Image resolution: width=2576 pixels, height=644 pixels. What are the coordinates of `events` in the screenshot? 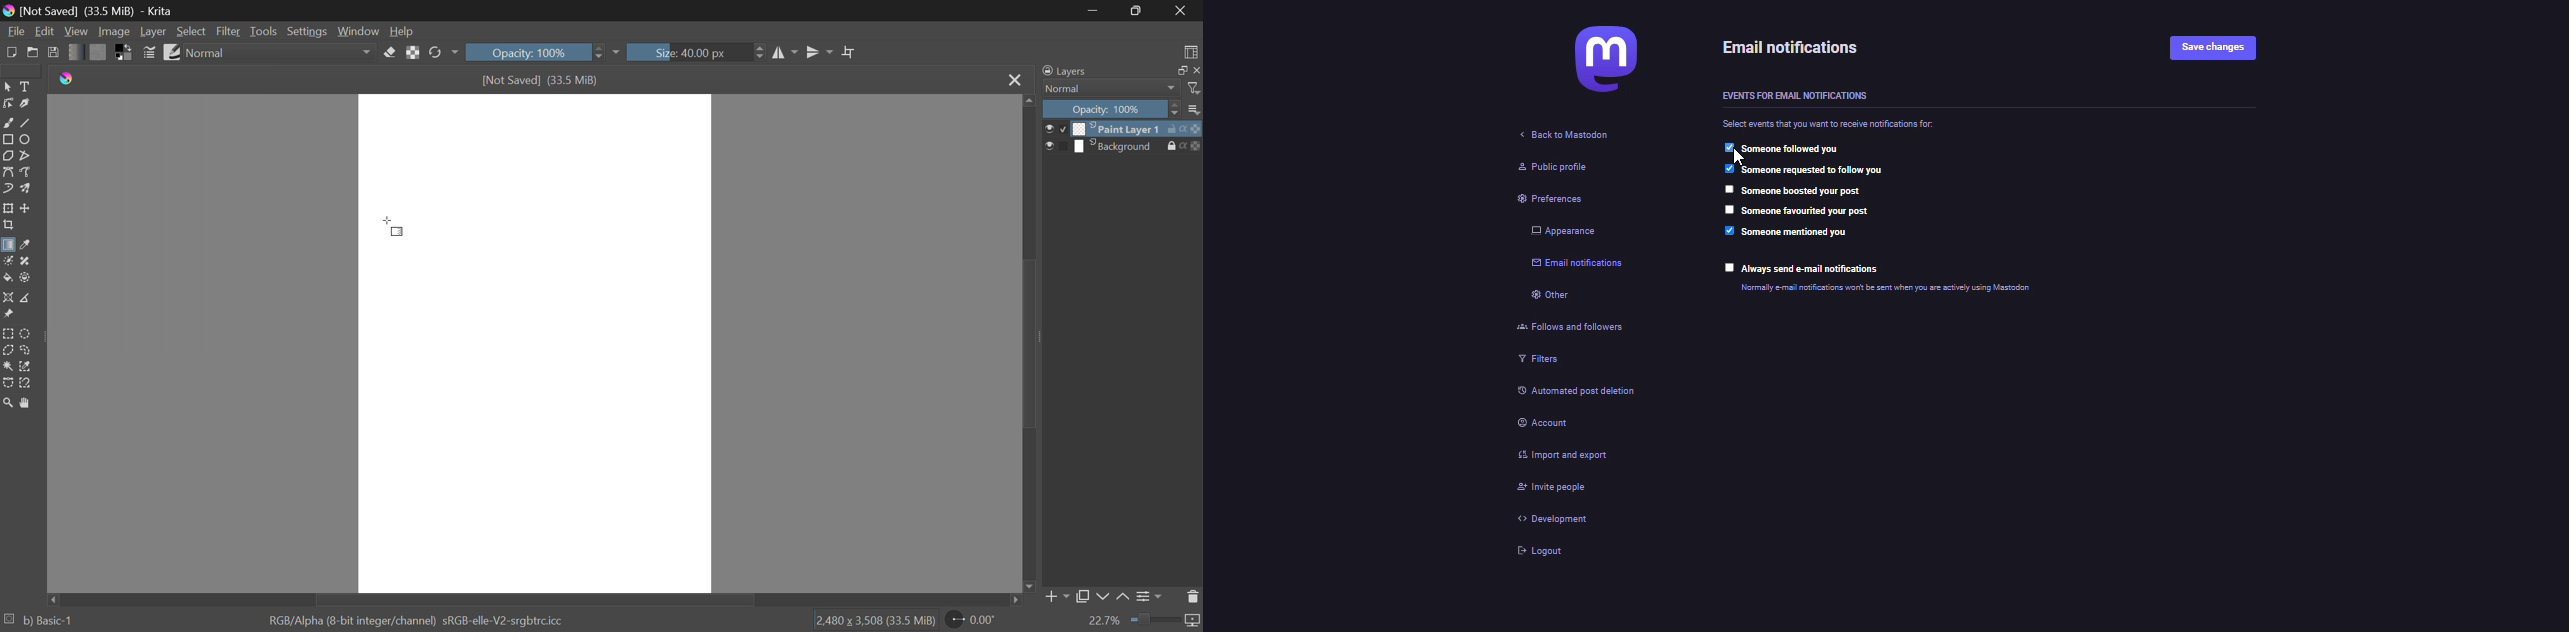 It's located at (1793, 95).